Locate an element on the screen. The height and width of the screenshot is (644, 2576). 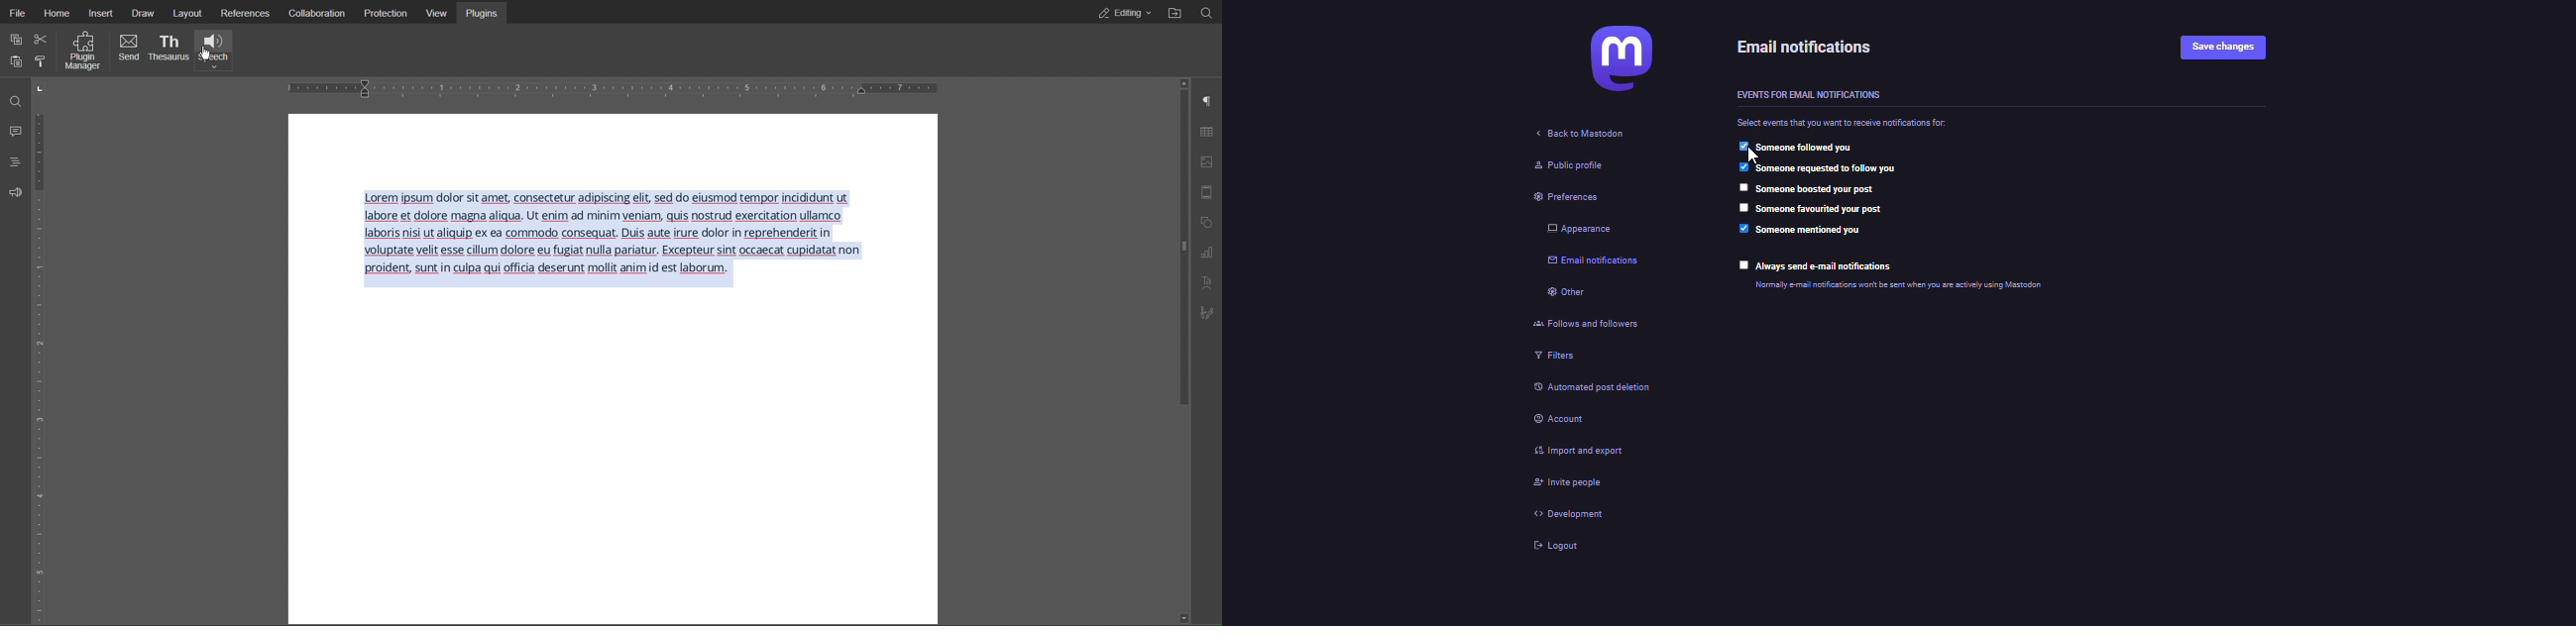
Image Settings is located at coordinates (1206, 162).